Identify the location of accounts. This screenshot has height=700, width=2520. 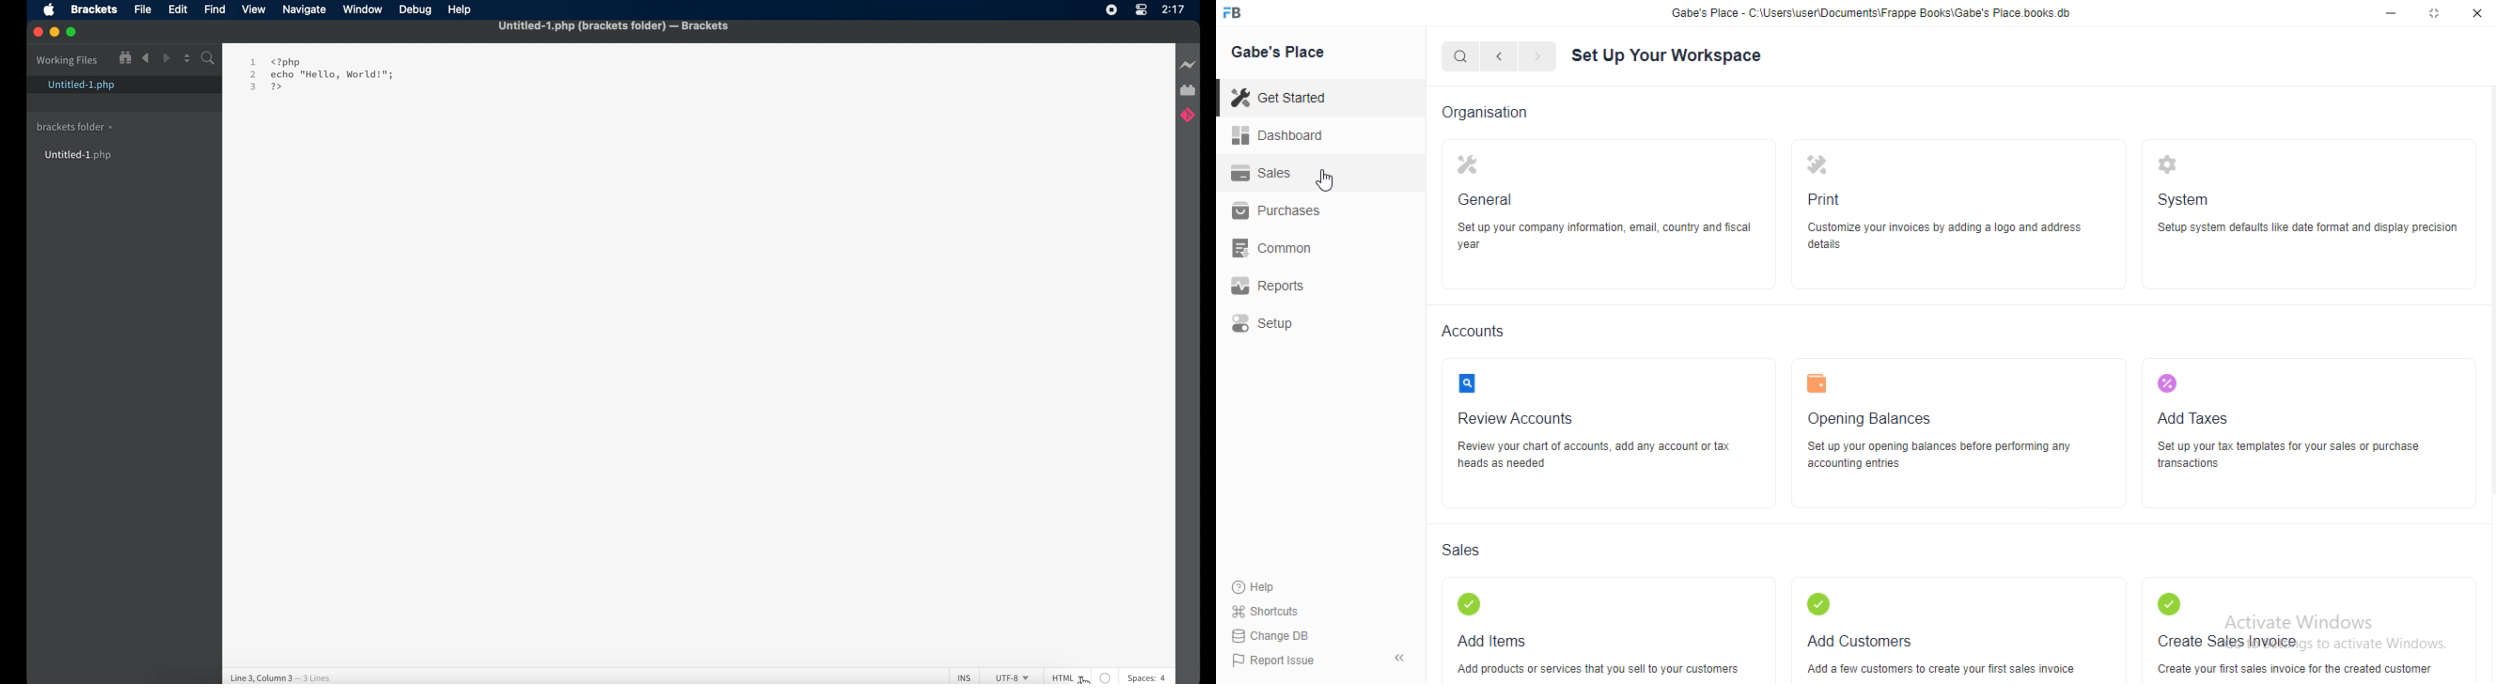
(1475, 331).